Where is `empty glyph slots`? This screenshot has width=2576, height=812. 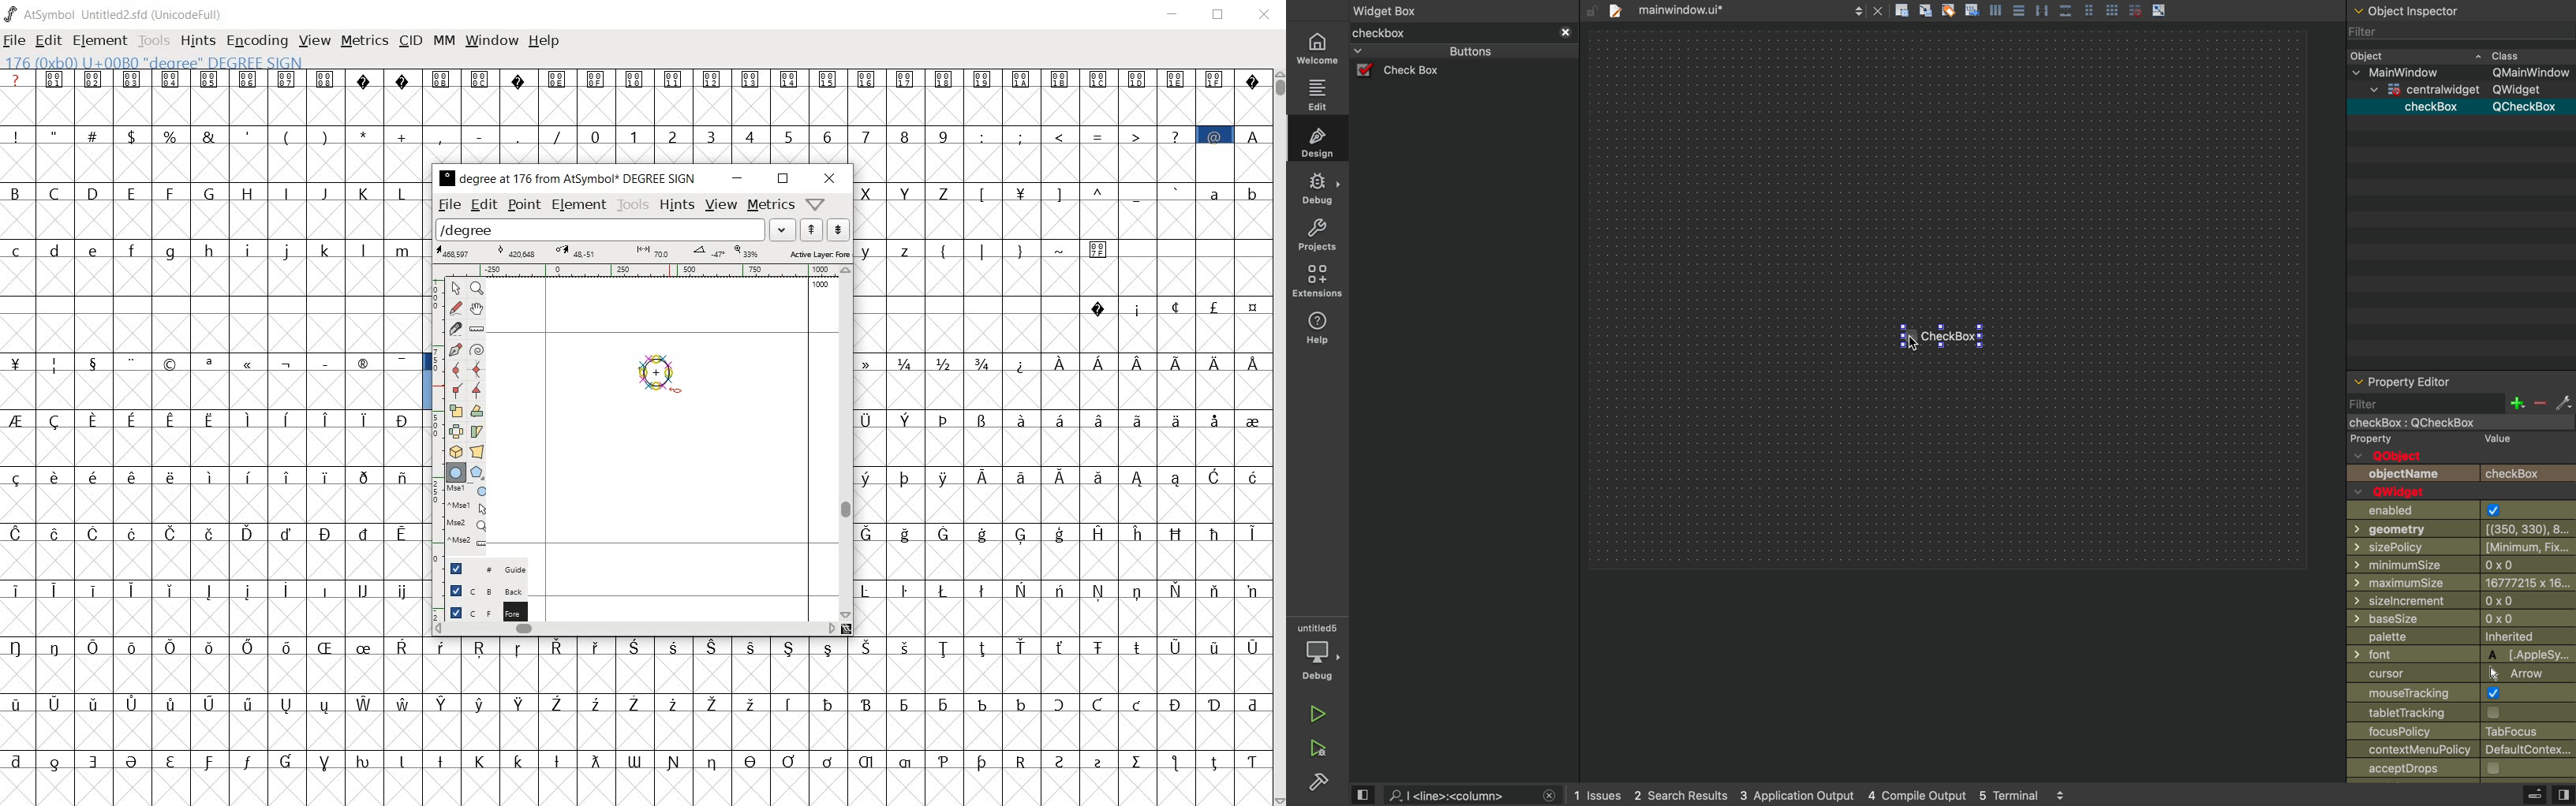
empty glyph slots is located at coordinates (215, 676).